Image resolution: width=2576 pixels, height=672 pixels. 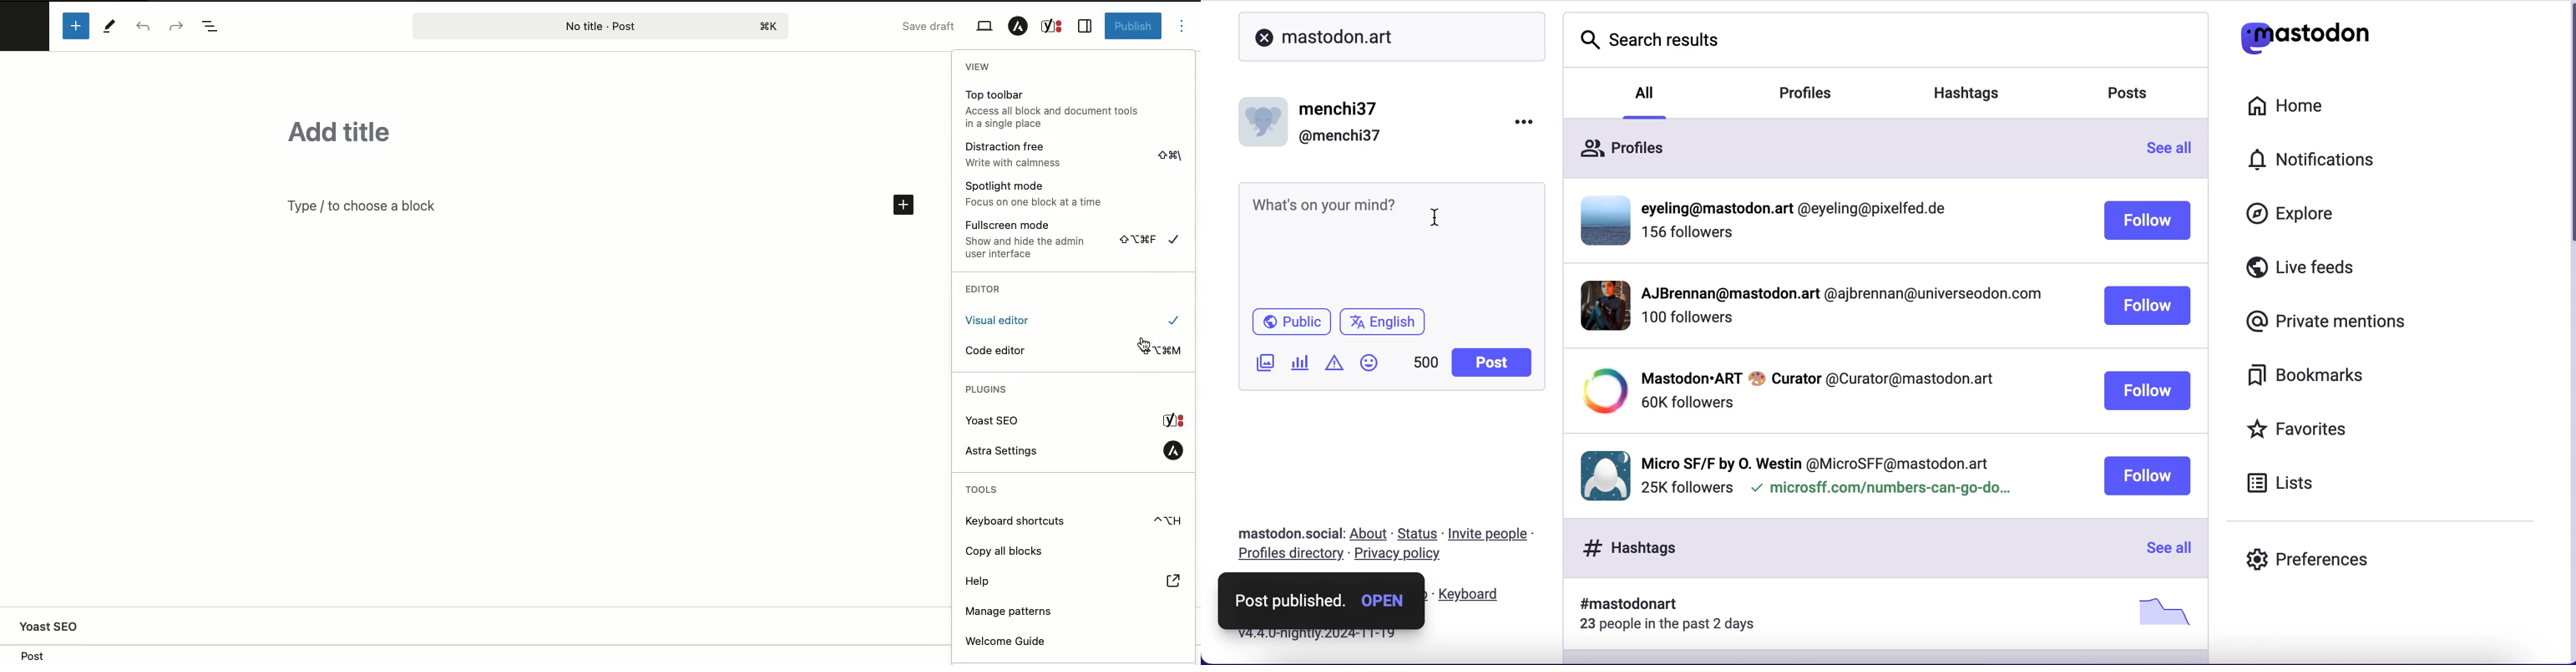 What do you see at coordinates (1075, 521) in the screenshot?
I see `Keyboard shortcuts` at bounding box center [1075, 521].